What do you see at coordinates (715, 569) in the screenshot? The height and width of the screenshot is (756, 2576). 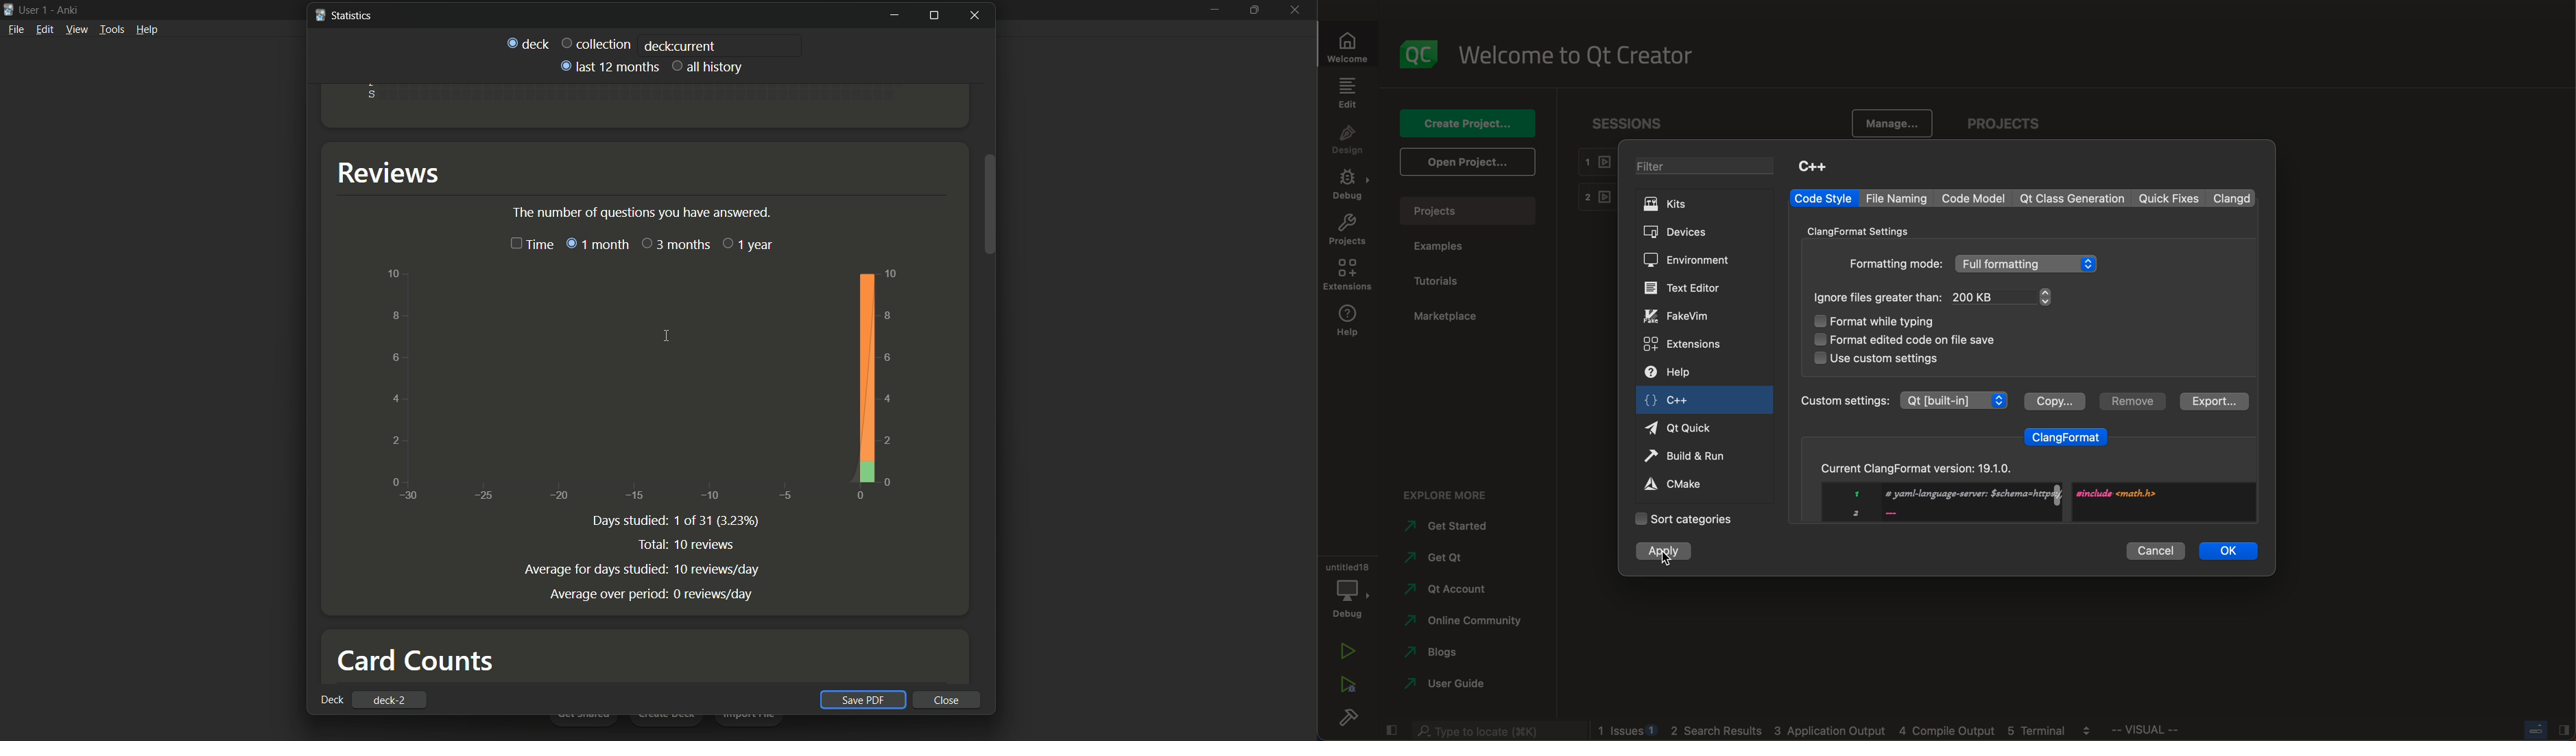 I see `10 Reviews per day` at bounding box center [715, 569].